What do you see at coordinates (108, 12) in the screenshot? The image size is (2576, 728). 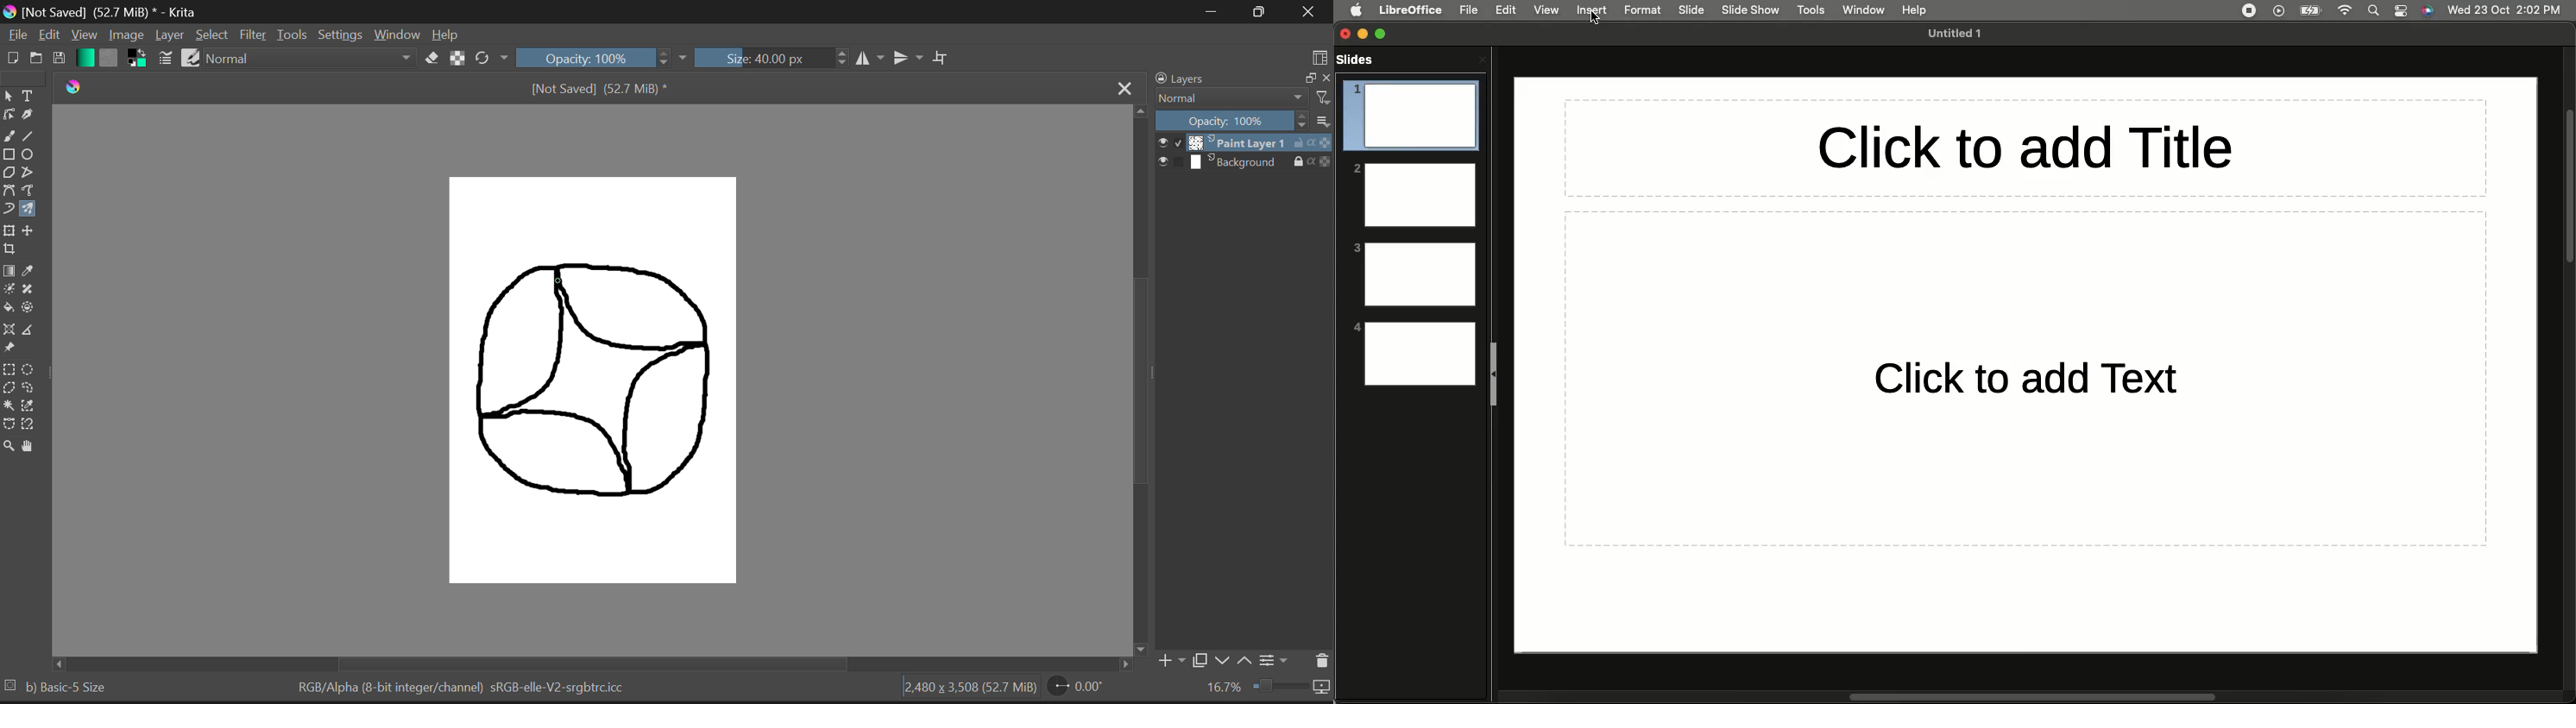 I see `[Not Saved] (52.7 MiB) * - Krita` at bounding box center [108, 12].